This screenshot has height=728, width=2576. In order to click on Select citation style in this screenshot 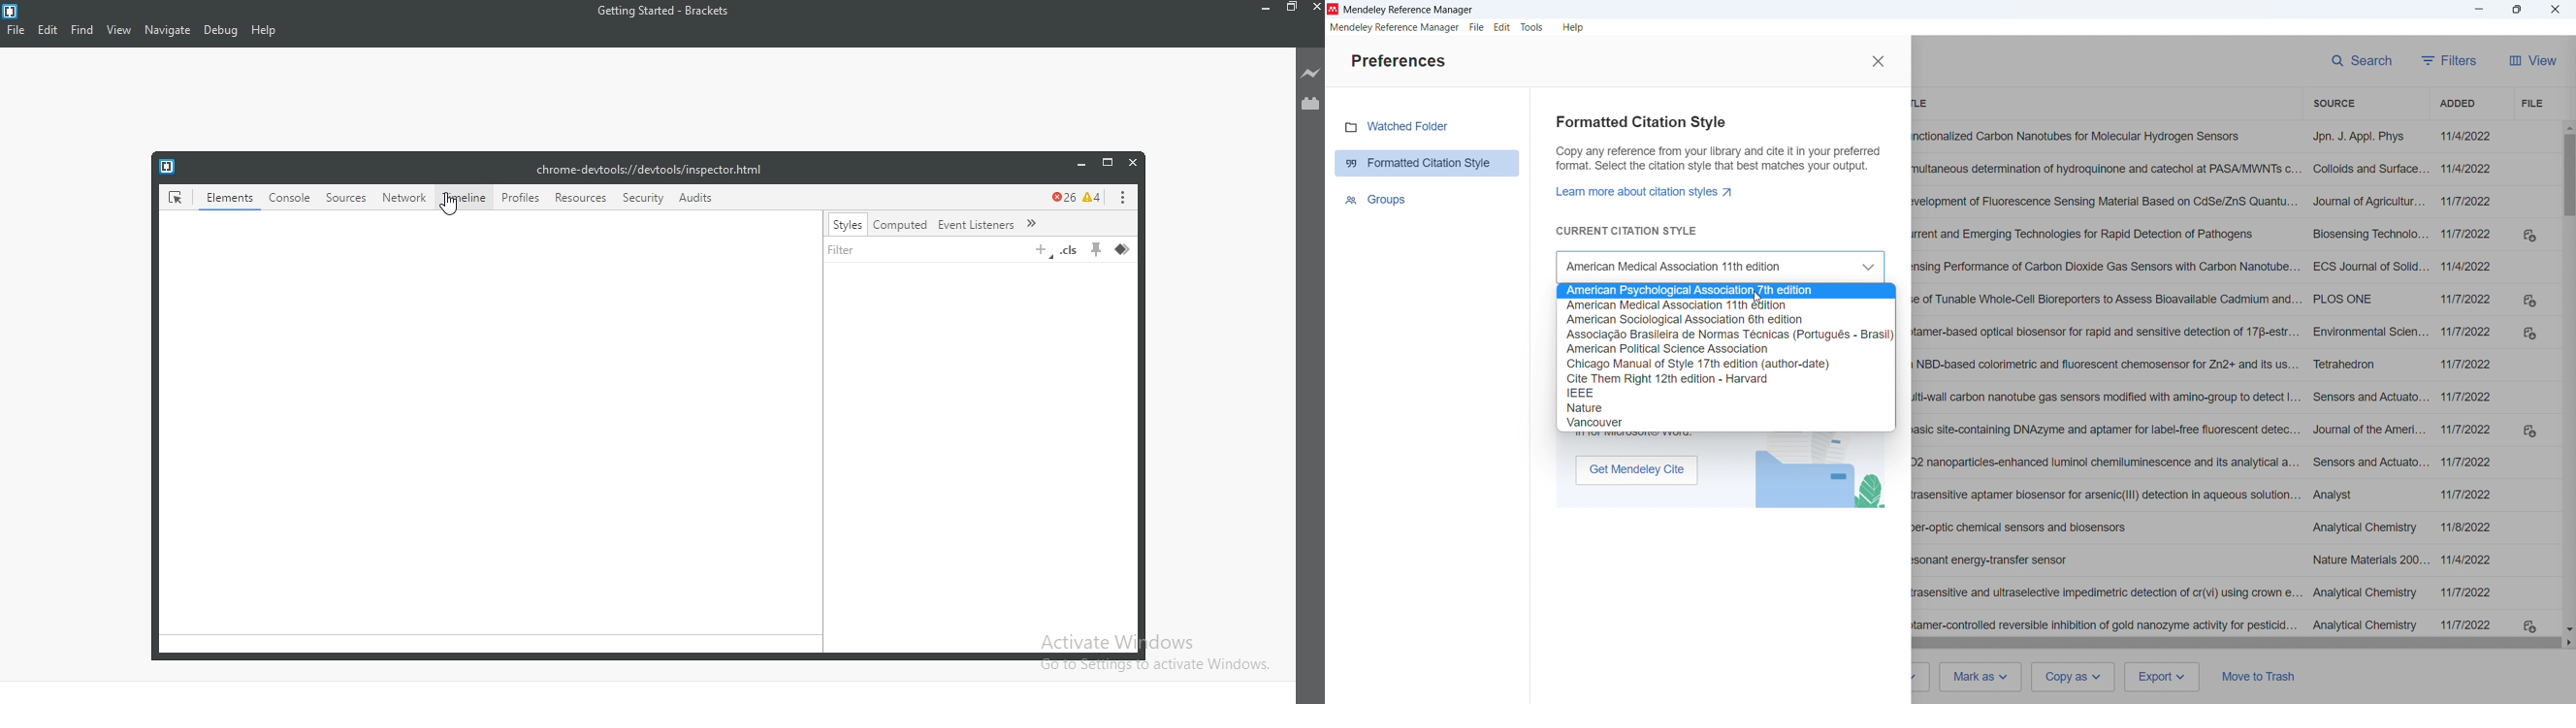, I will do `click(1719, 268)`.